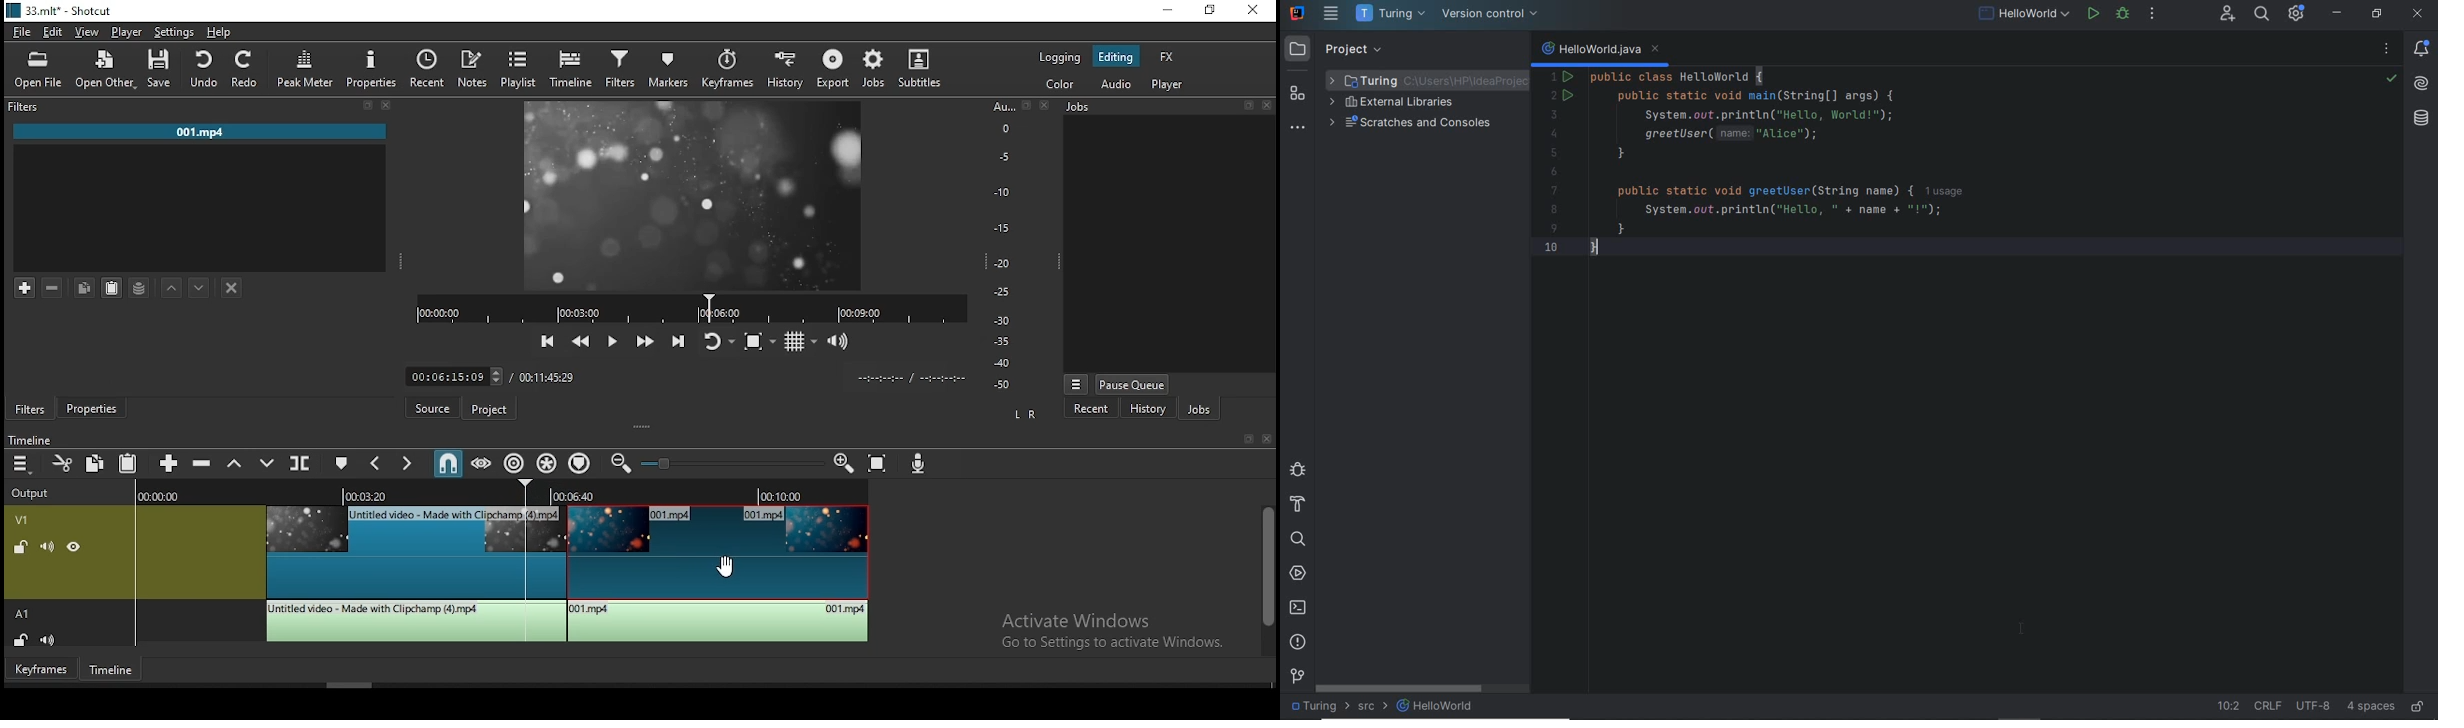  What do you see at coordinates (802, 339) in the screenshot?
I see `toggle grid display on player` at bounding box center [802, 339].